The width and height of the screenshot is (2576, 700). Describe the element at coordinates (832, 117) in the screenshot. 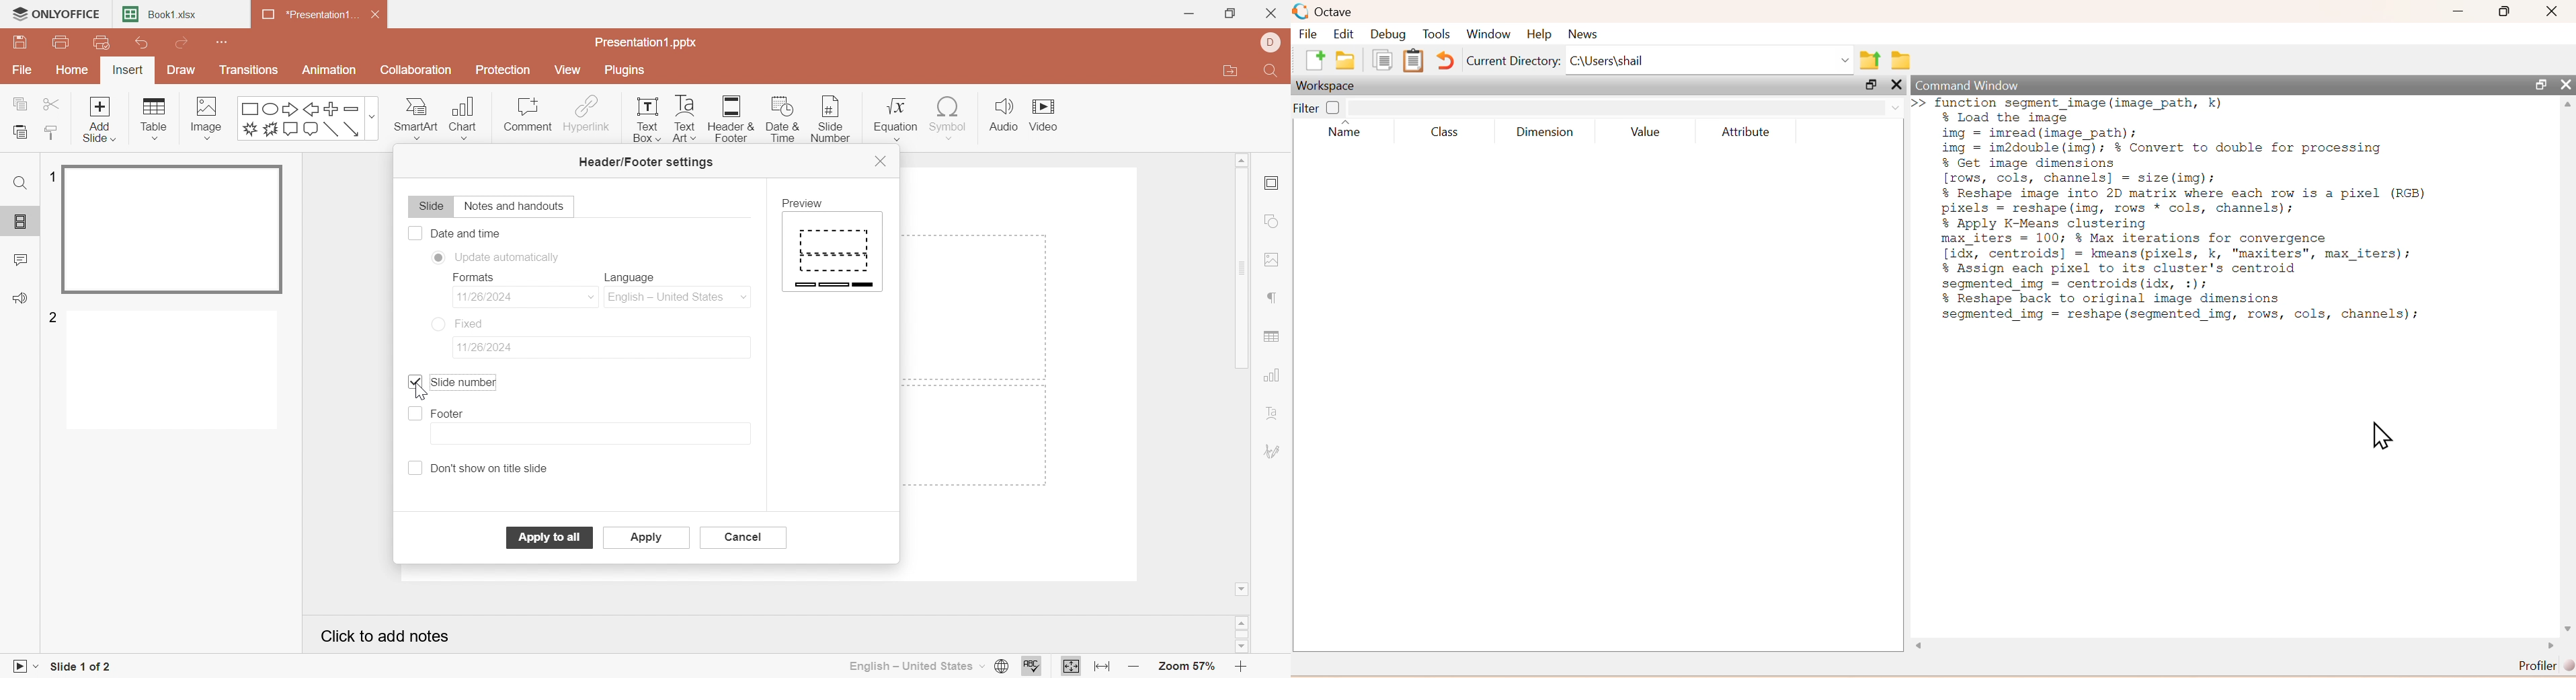

I see `cursor` at that location.